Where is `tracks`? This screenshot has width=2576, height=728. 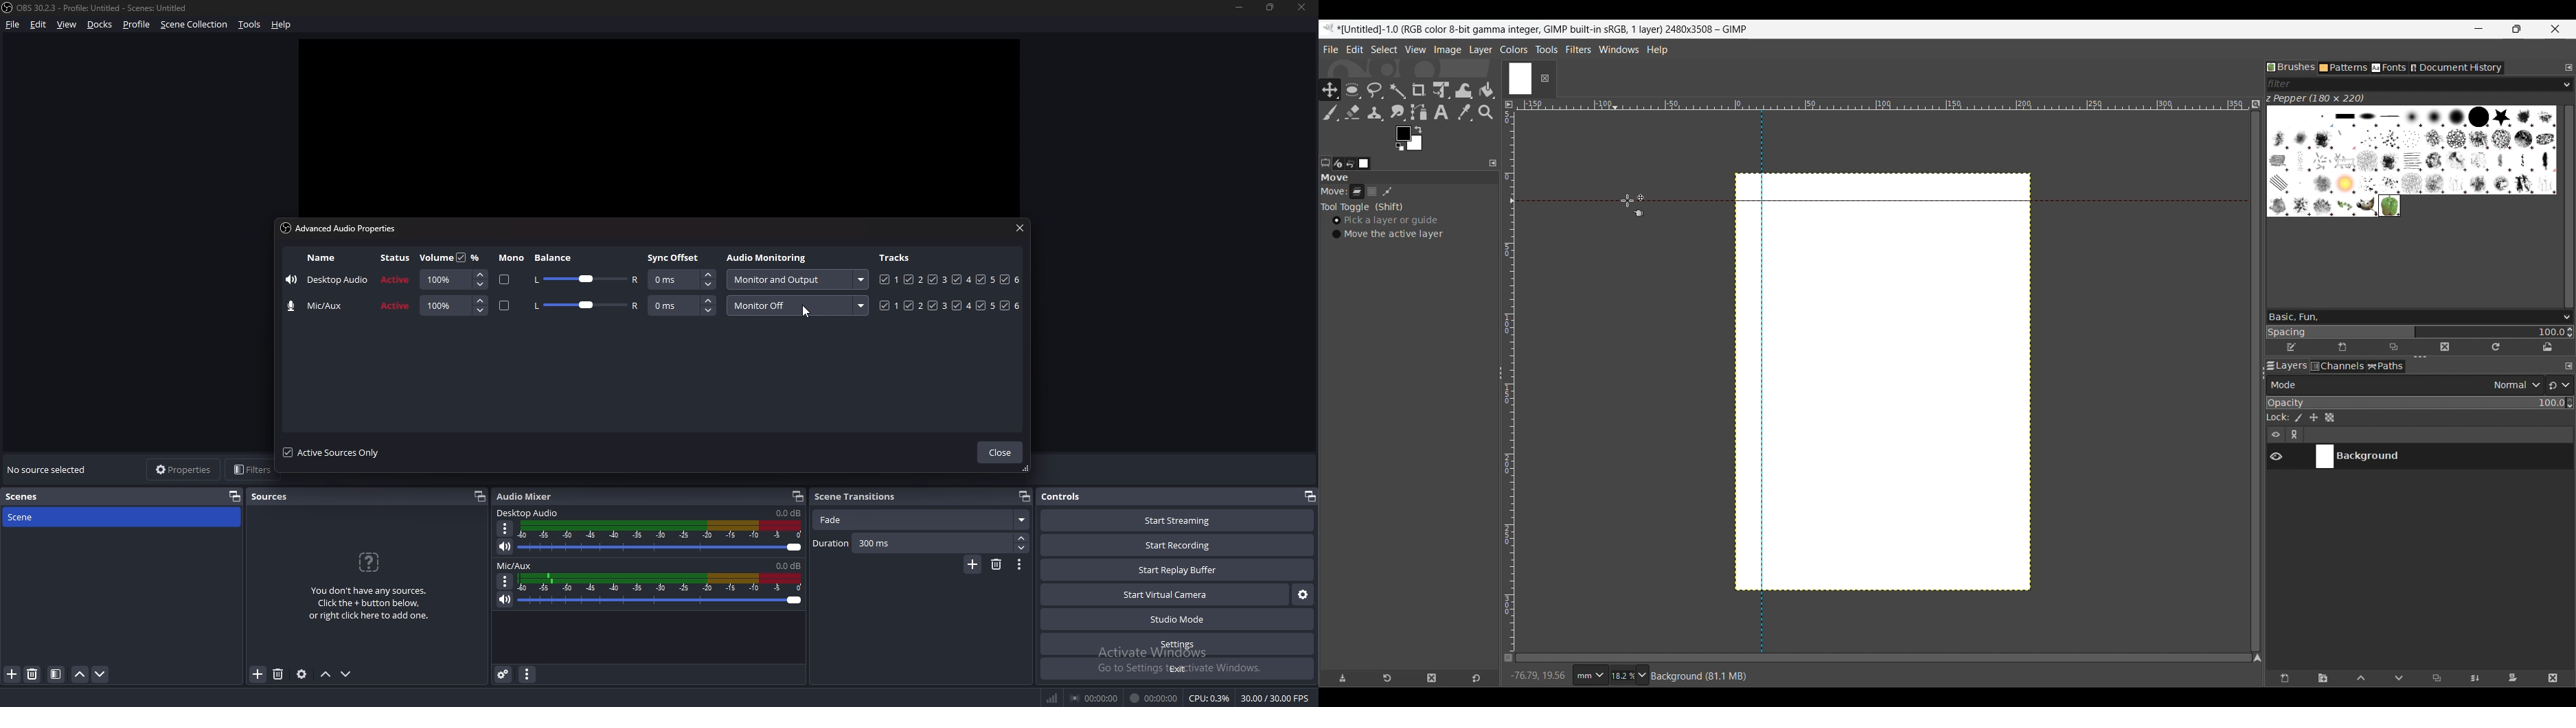 tracks is located at coordinates (952, 279).